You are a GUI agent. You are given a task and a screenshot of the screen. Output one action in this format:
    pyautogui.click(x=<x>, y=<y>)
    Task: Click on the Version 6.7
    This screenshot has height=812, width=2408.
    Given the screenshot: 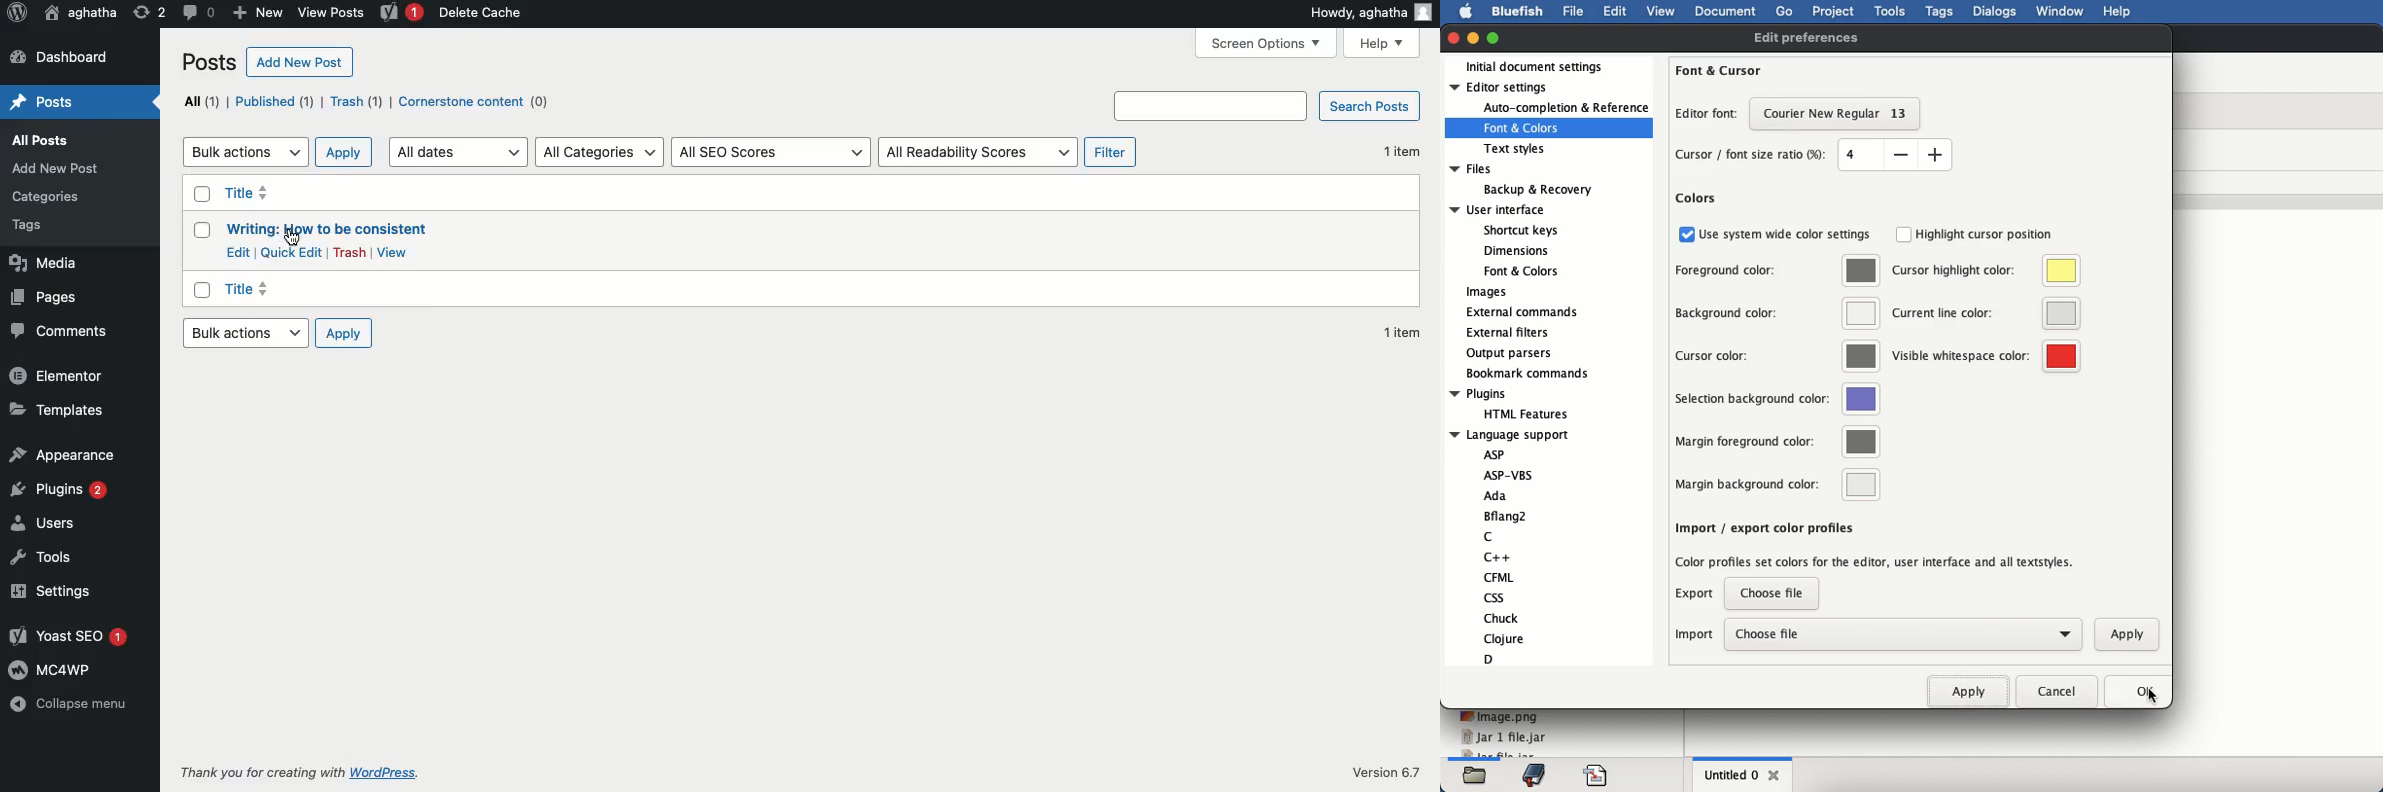 What is the action you would take?
    pyautogui.click(x=1378, y=773)
    